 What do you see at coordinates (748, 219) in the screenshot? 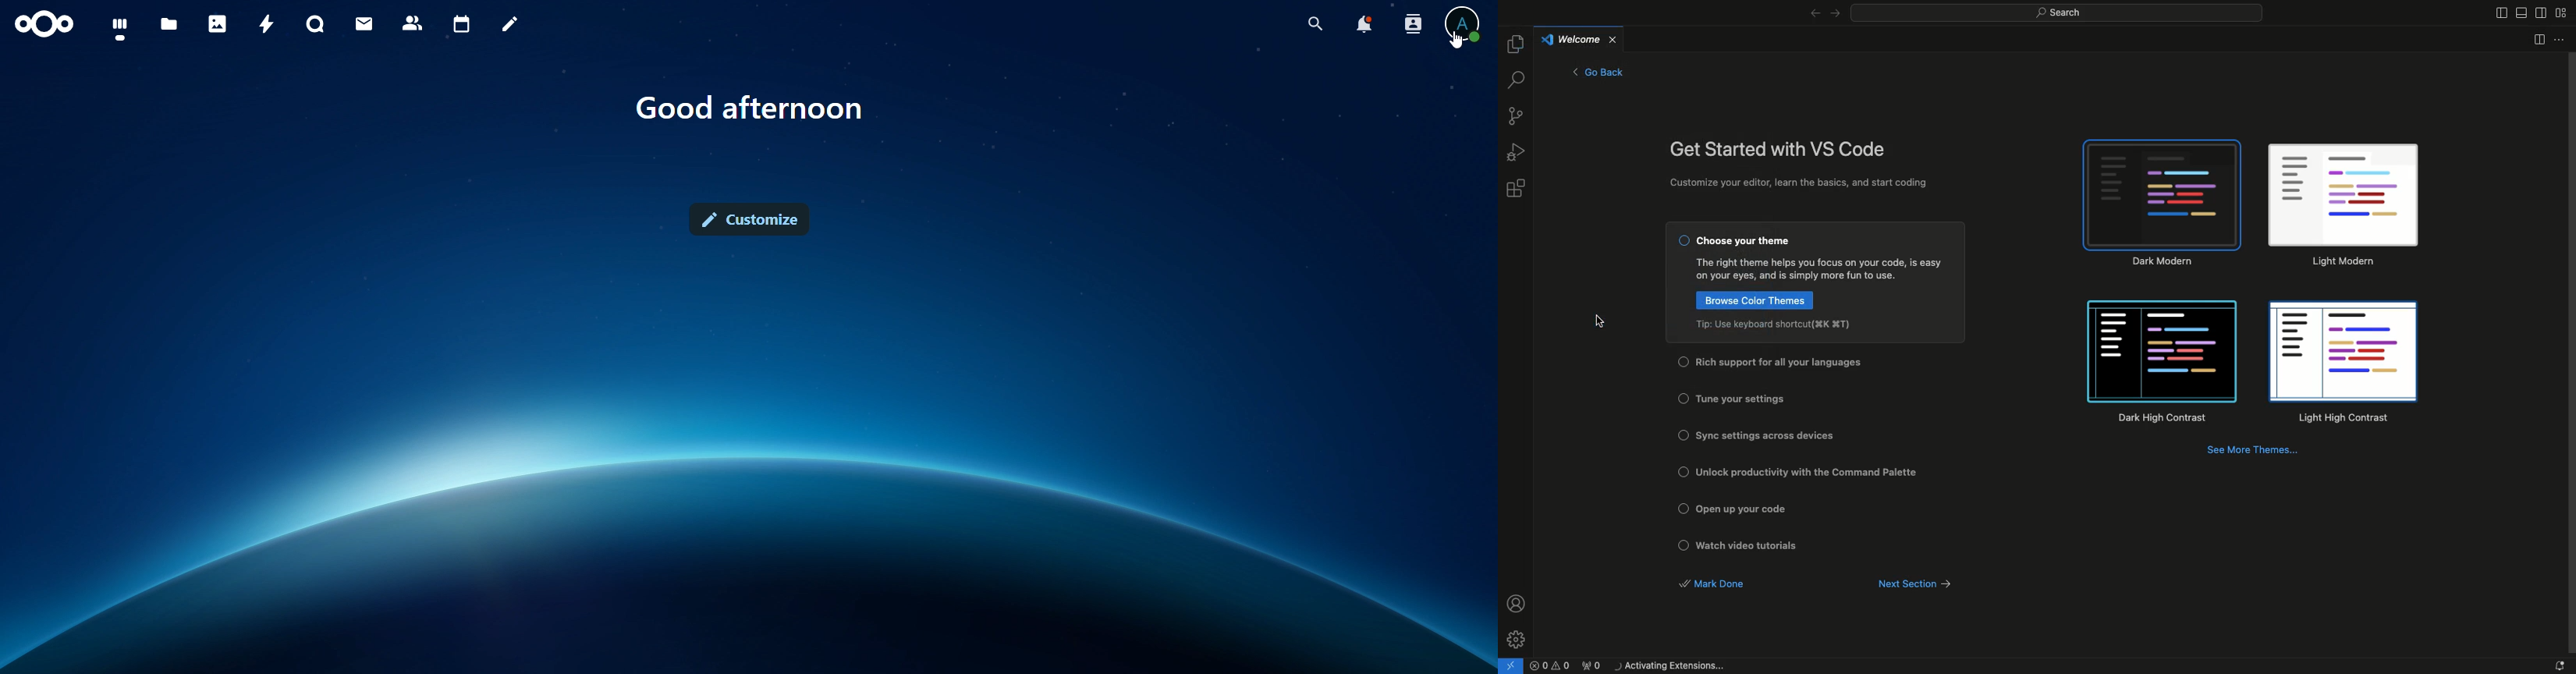
I see `customize` at bounding box center [748, 219].